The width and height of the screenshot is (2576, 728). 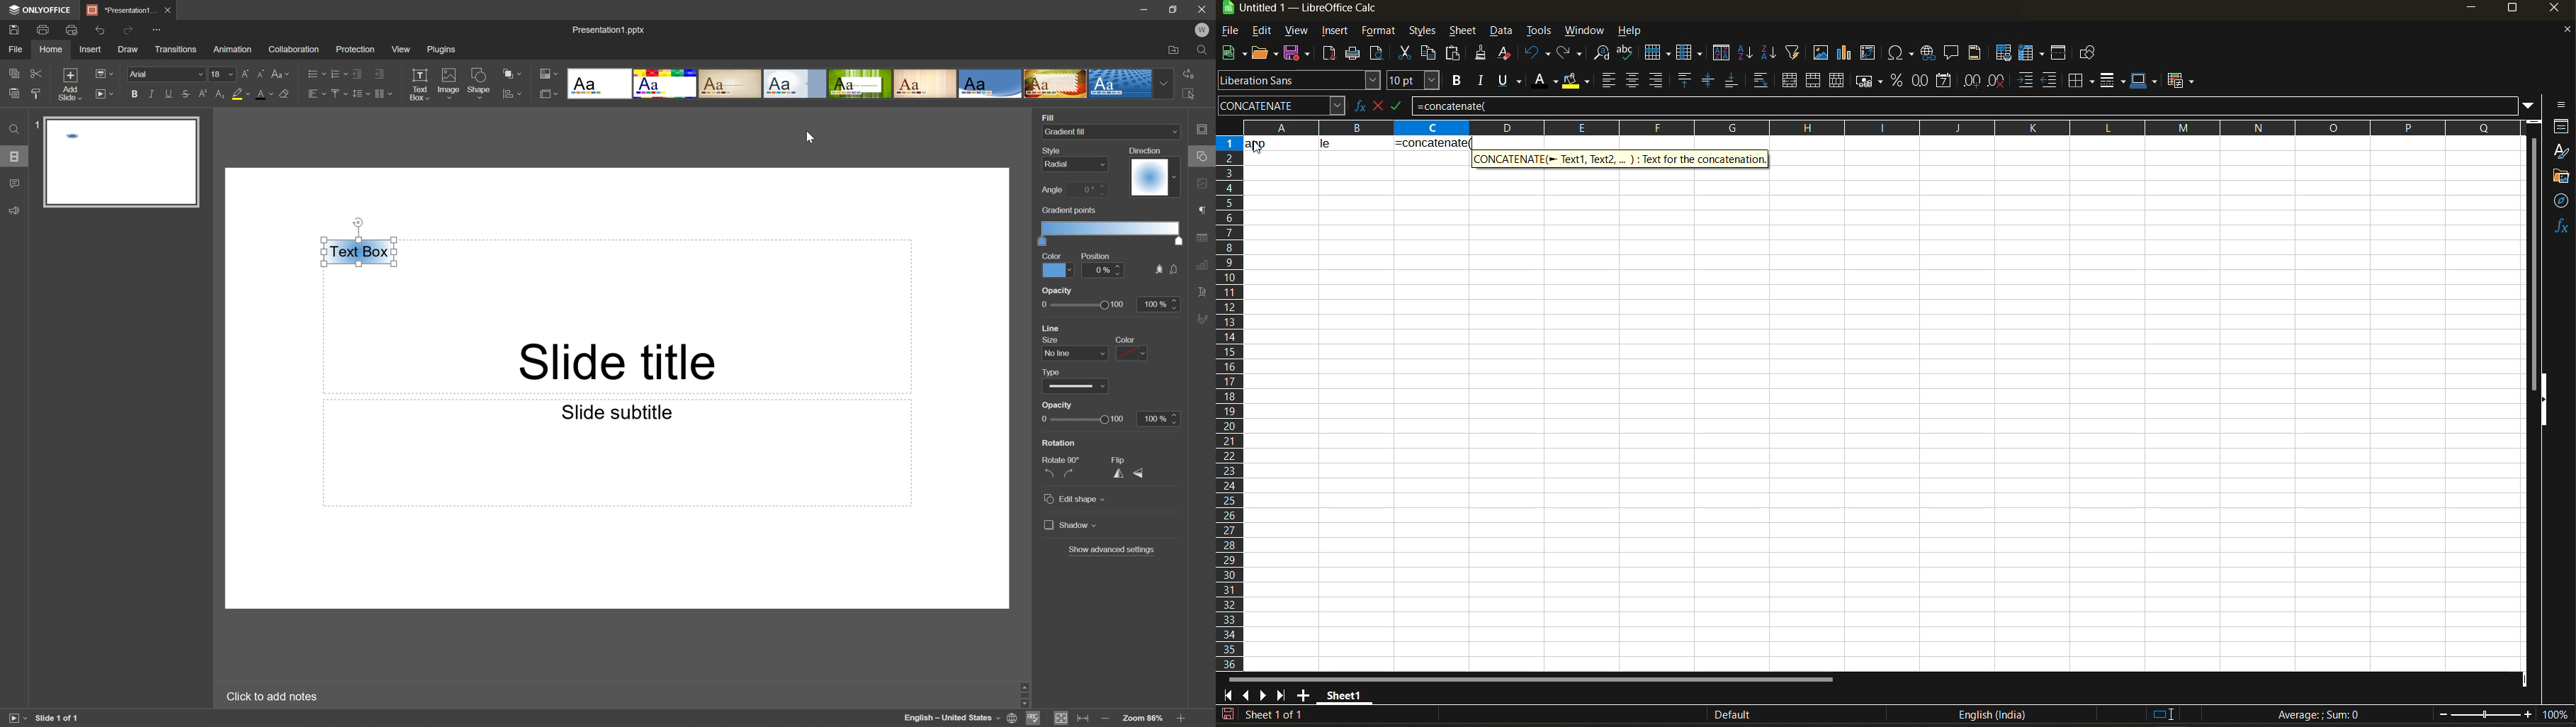 I want to click on Zoom in, so click(x=1184, y=719).